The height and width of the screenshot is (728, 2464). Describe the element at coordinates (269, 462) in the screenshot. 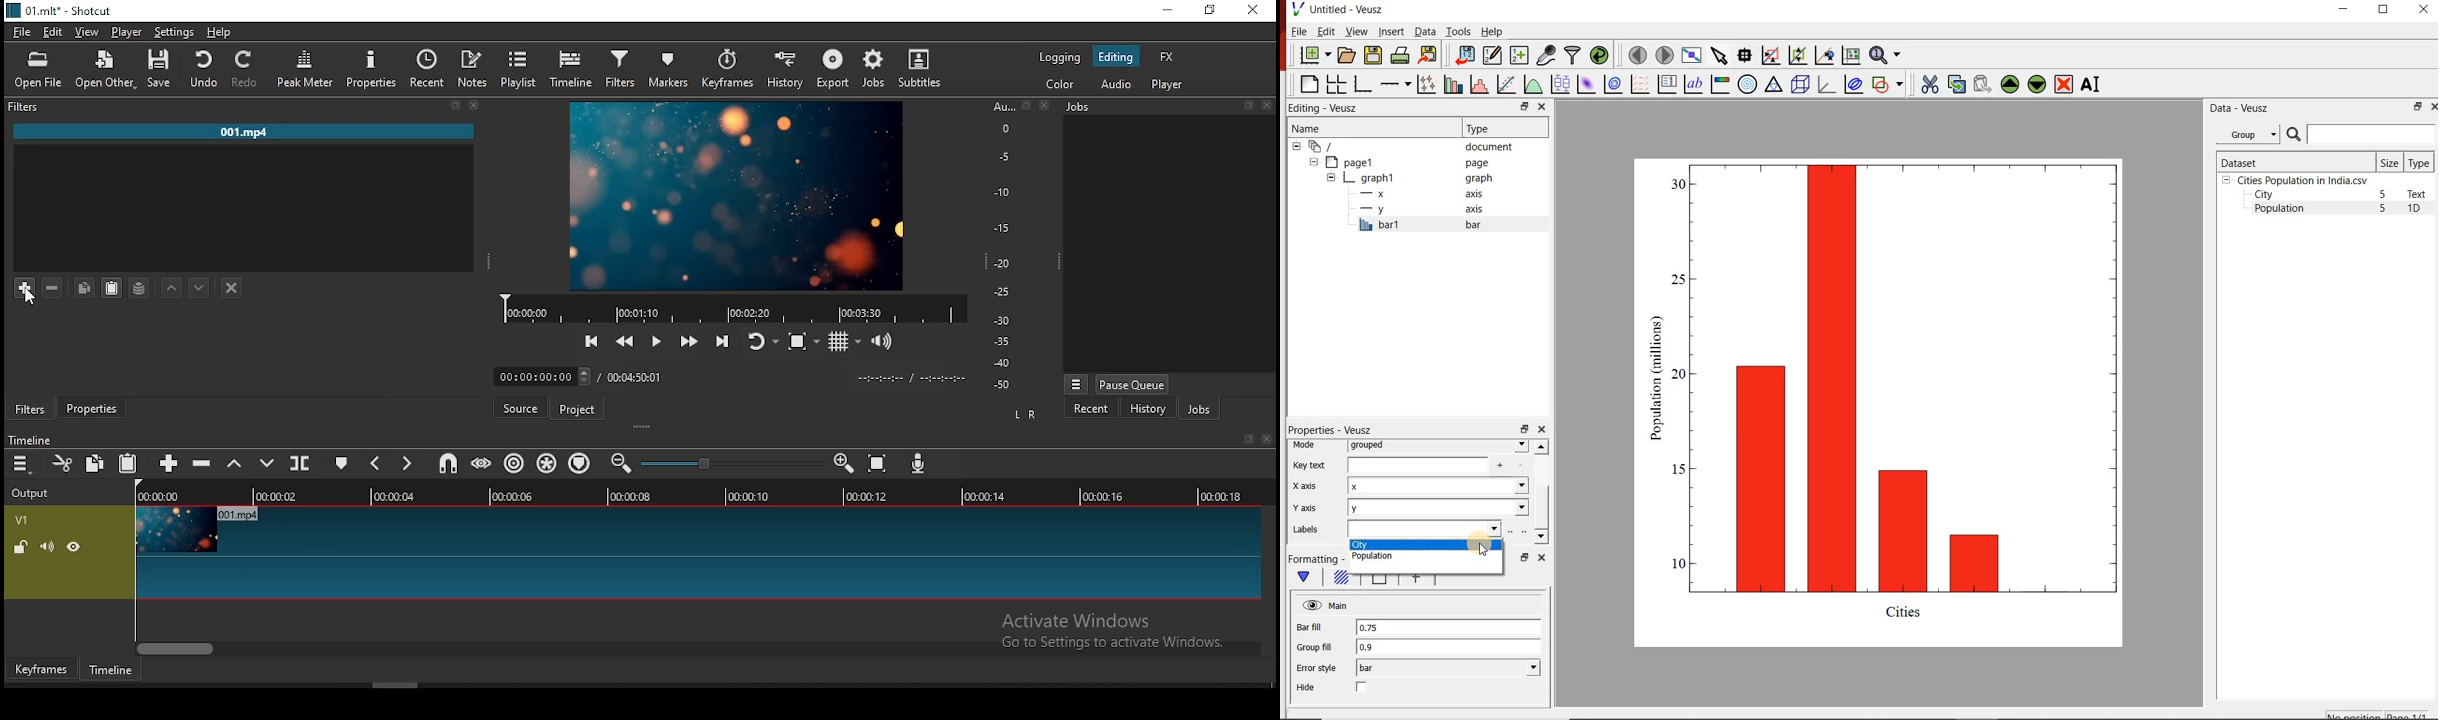

I see `overwrite` at that location.